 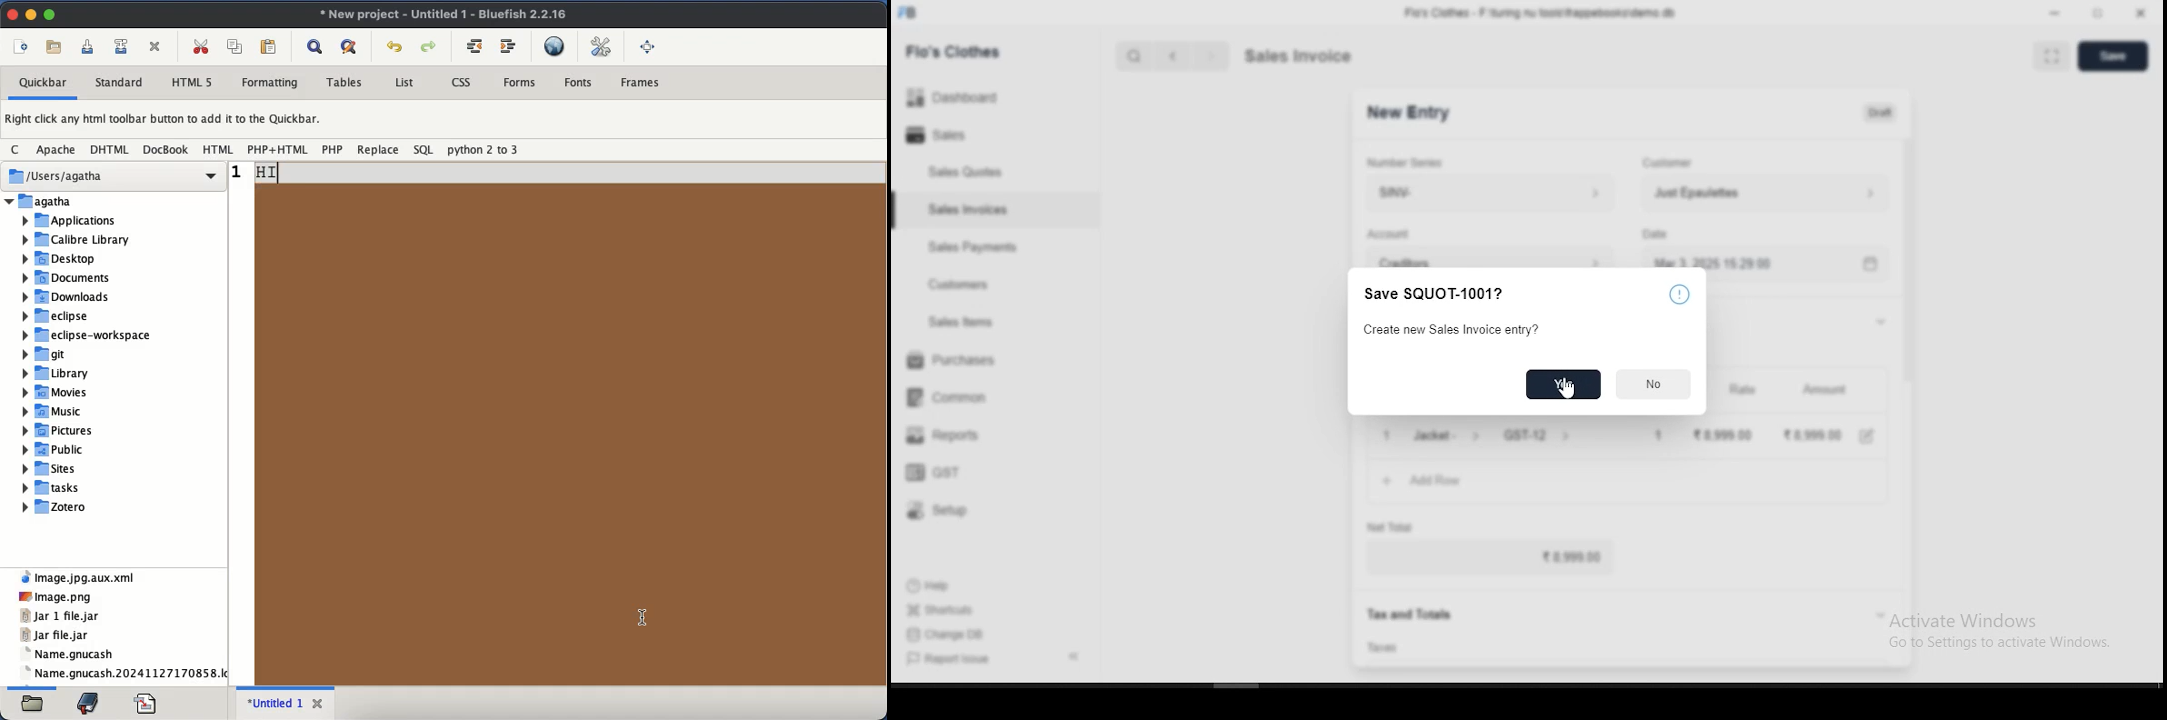 What do you see at coordinates (2099, 13) in the screenshot?
I see `maximize` at bounding box center [2099, 13].